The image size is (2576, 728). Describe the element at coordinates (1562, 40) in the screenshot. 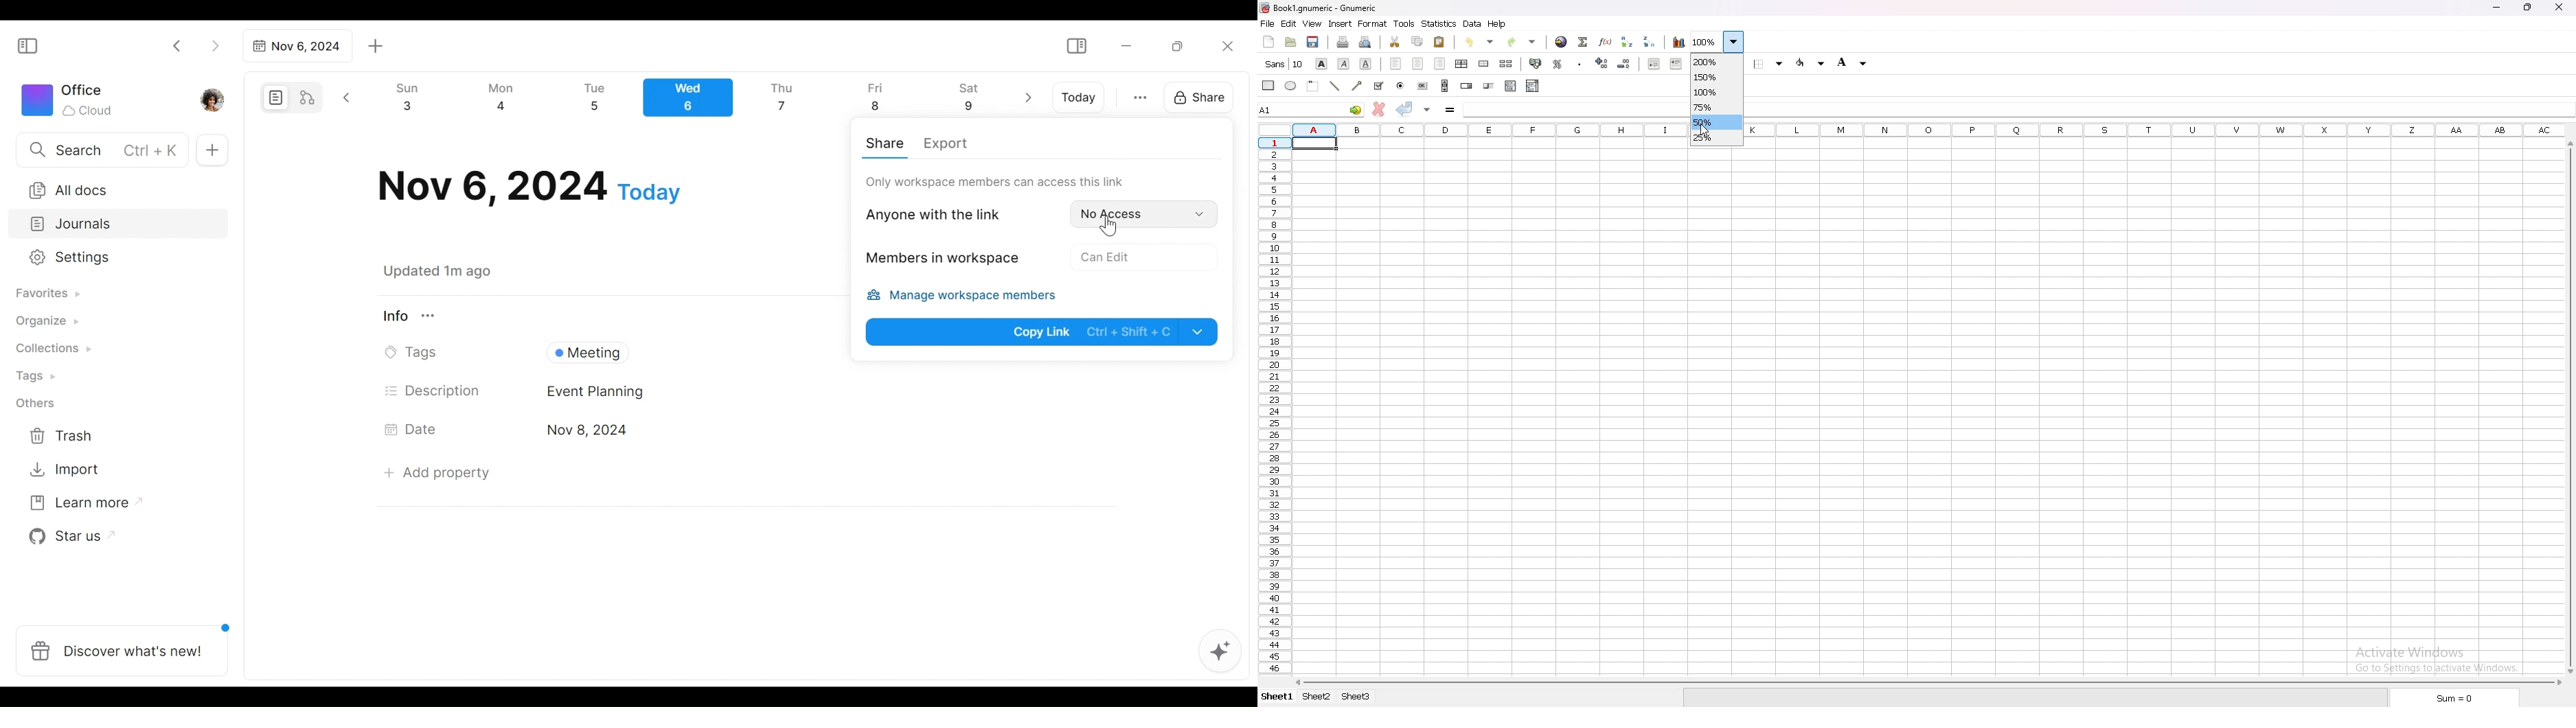

I see `hyperlink` at that location.